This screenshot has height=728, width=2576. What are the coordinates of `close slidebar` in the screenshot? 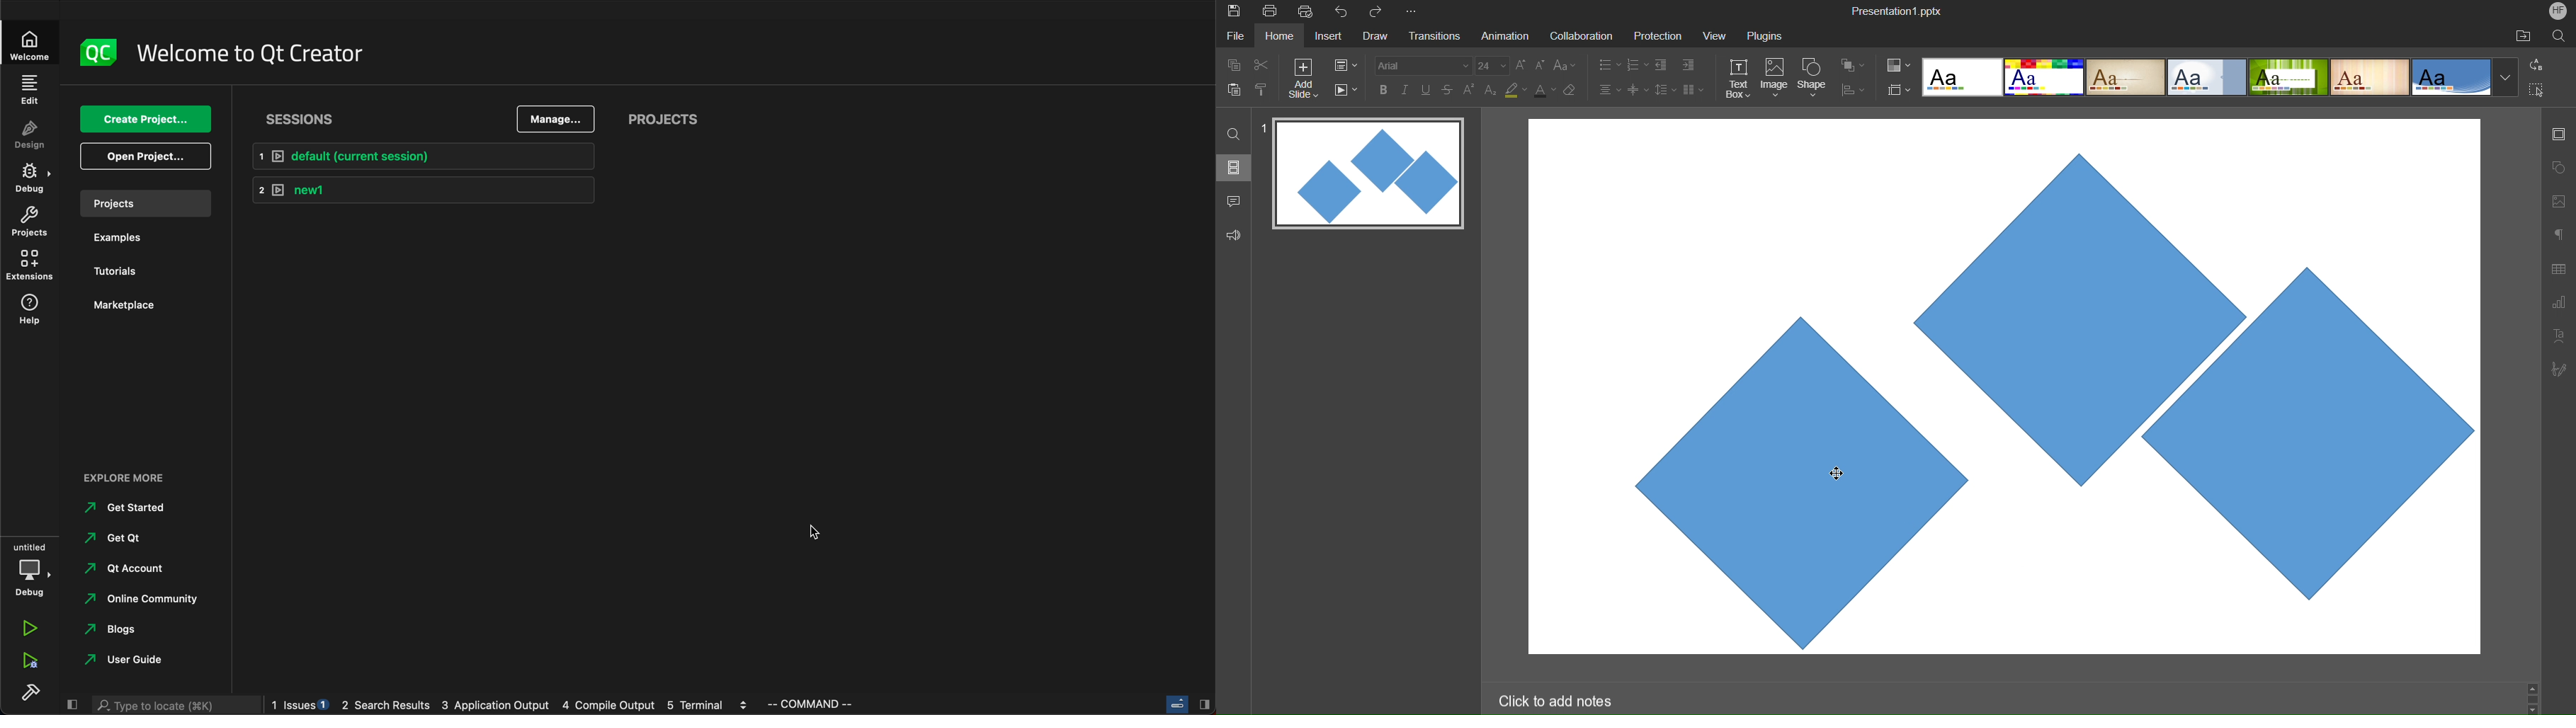 It's located at (72, 704).